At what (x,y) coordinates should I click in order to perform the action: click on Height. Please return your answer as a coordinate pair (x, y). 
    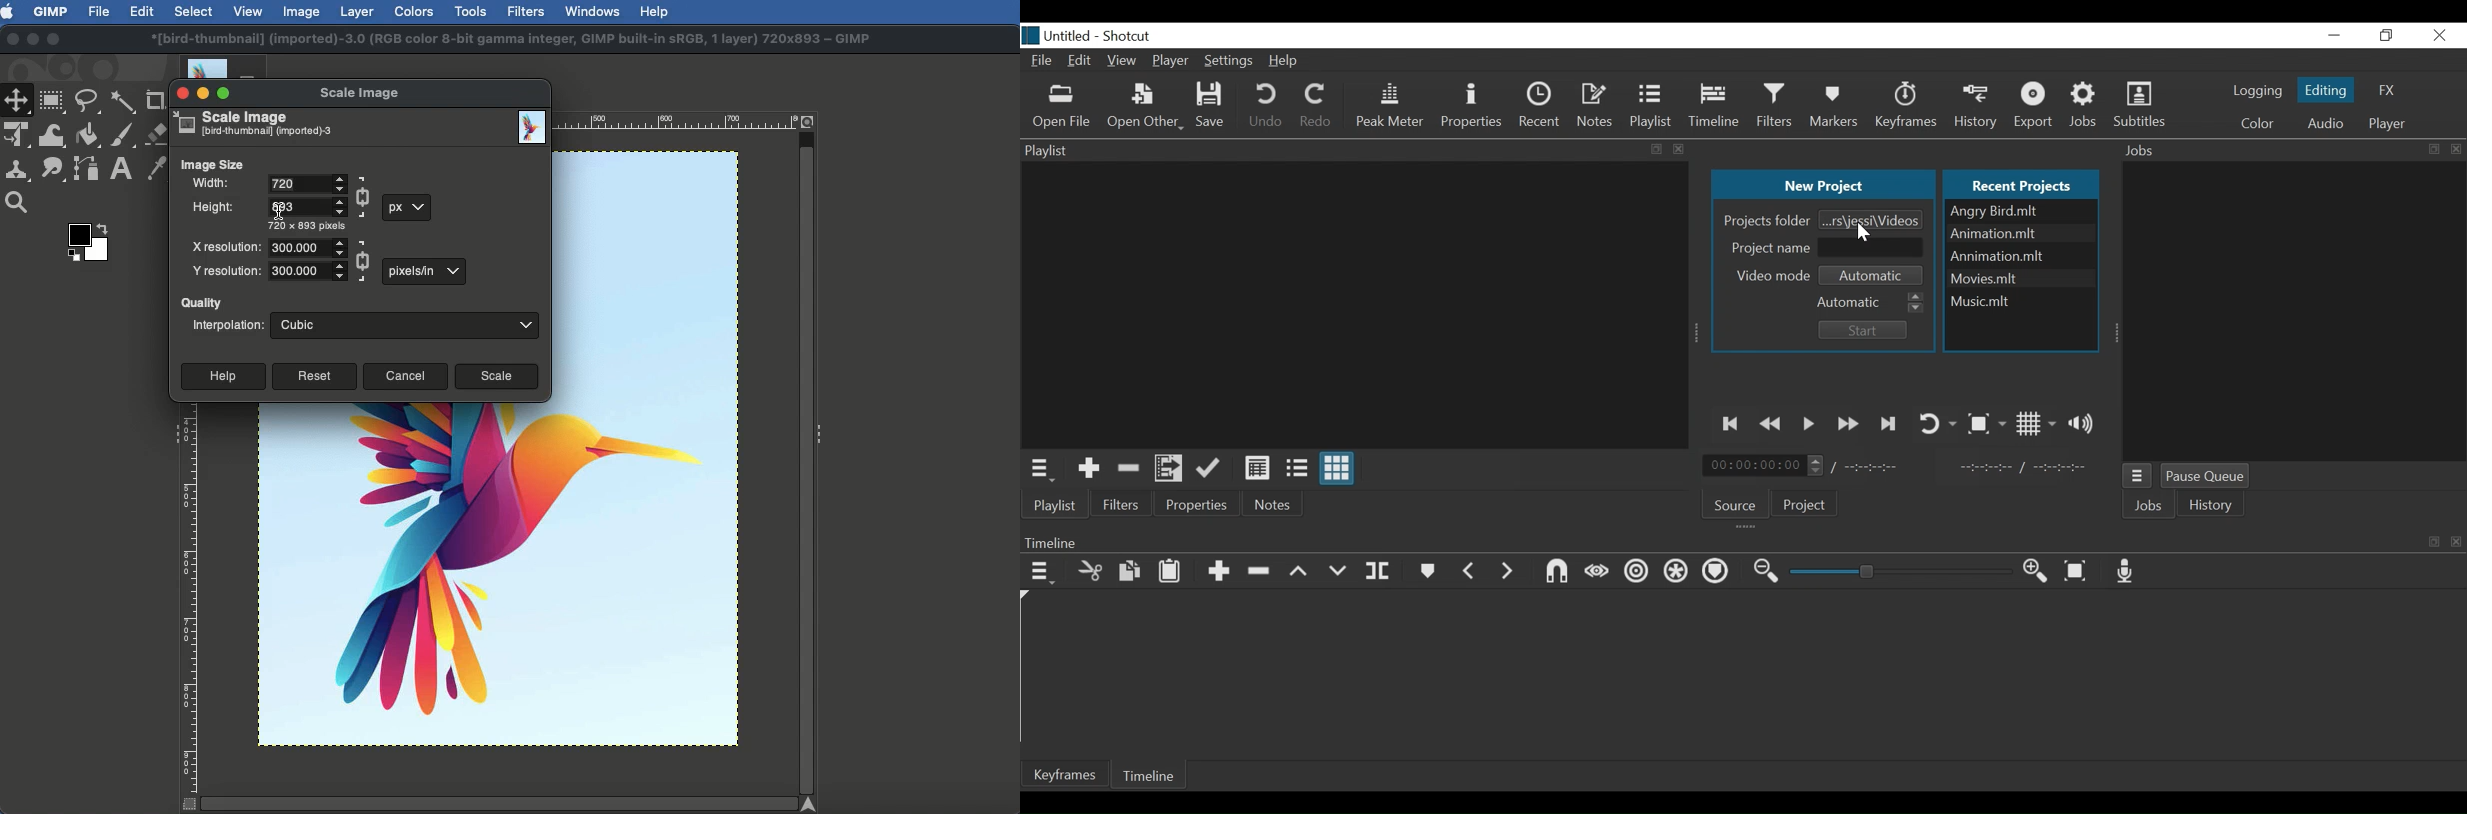
    Looking at the image, I should click on (216, 209).